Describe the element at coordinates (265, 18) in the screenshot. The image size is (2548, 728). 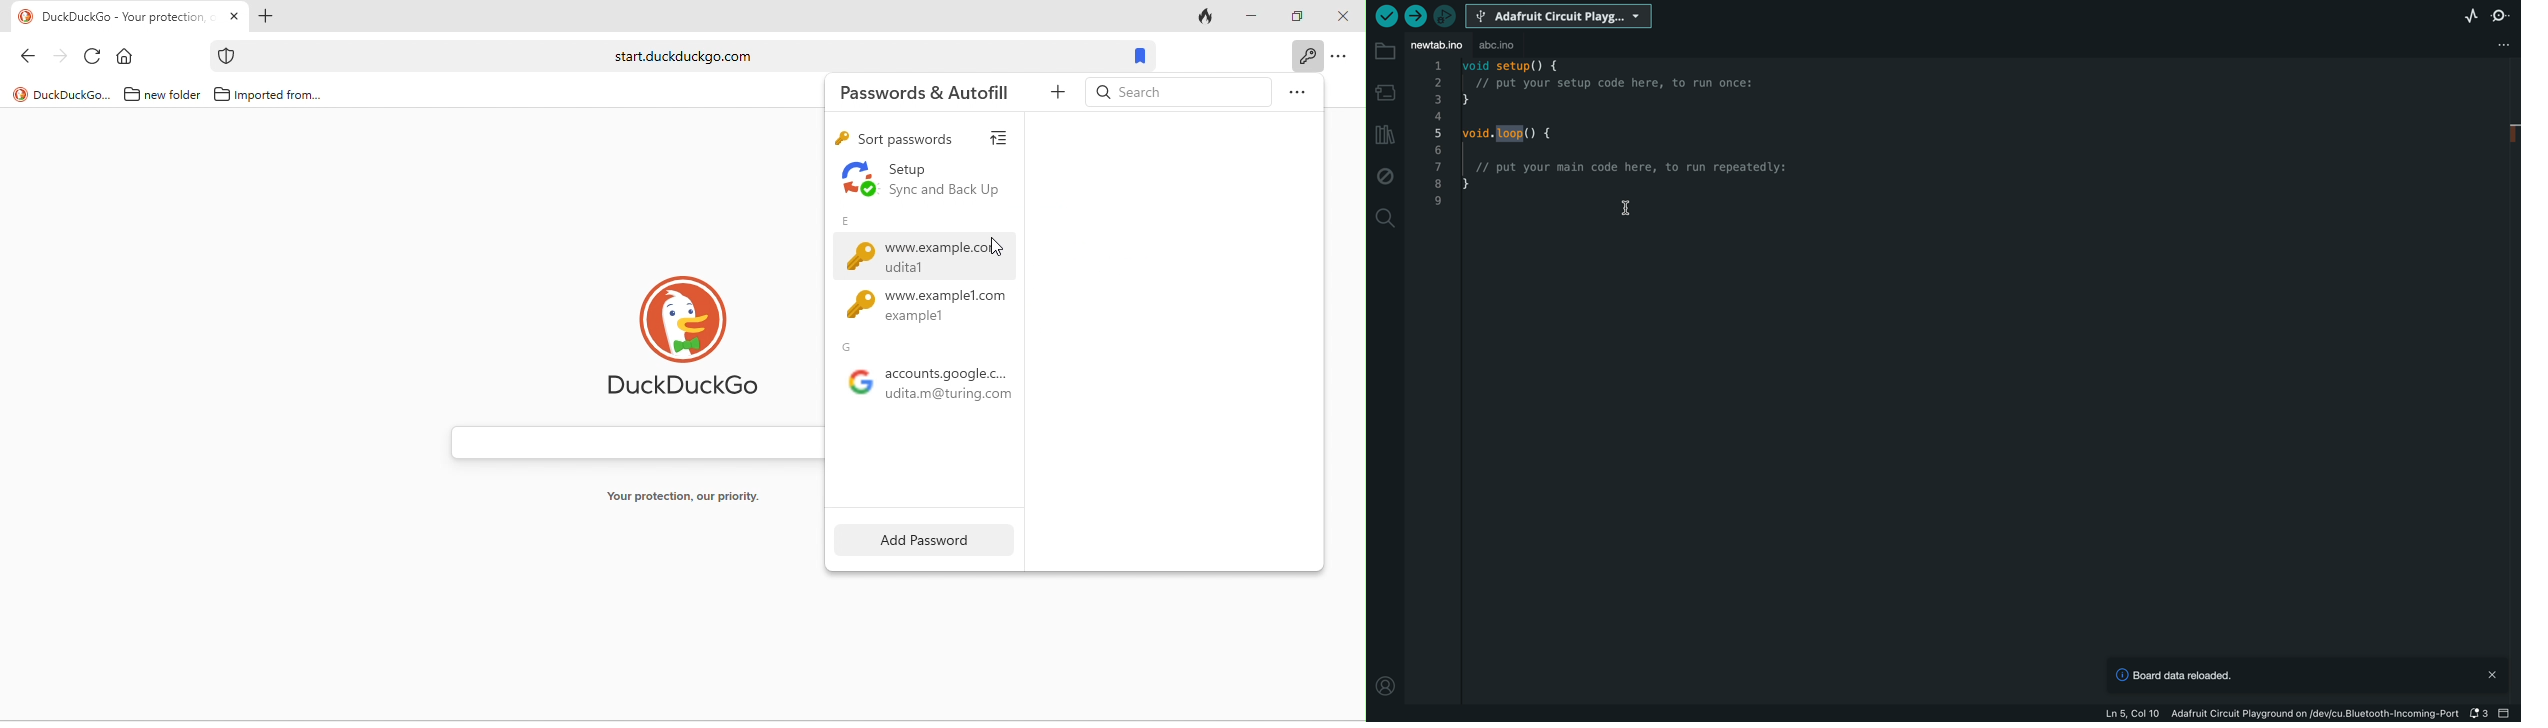
I see `add new tab` at that location.